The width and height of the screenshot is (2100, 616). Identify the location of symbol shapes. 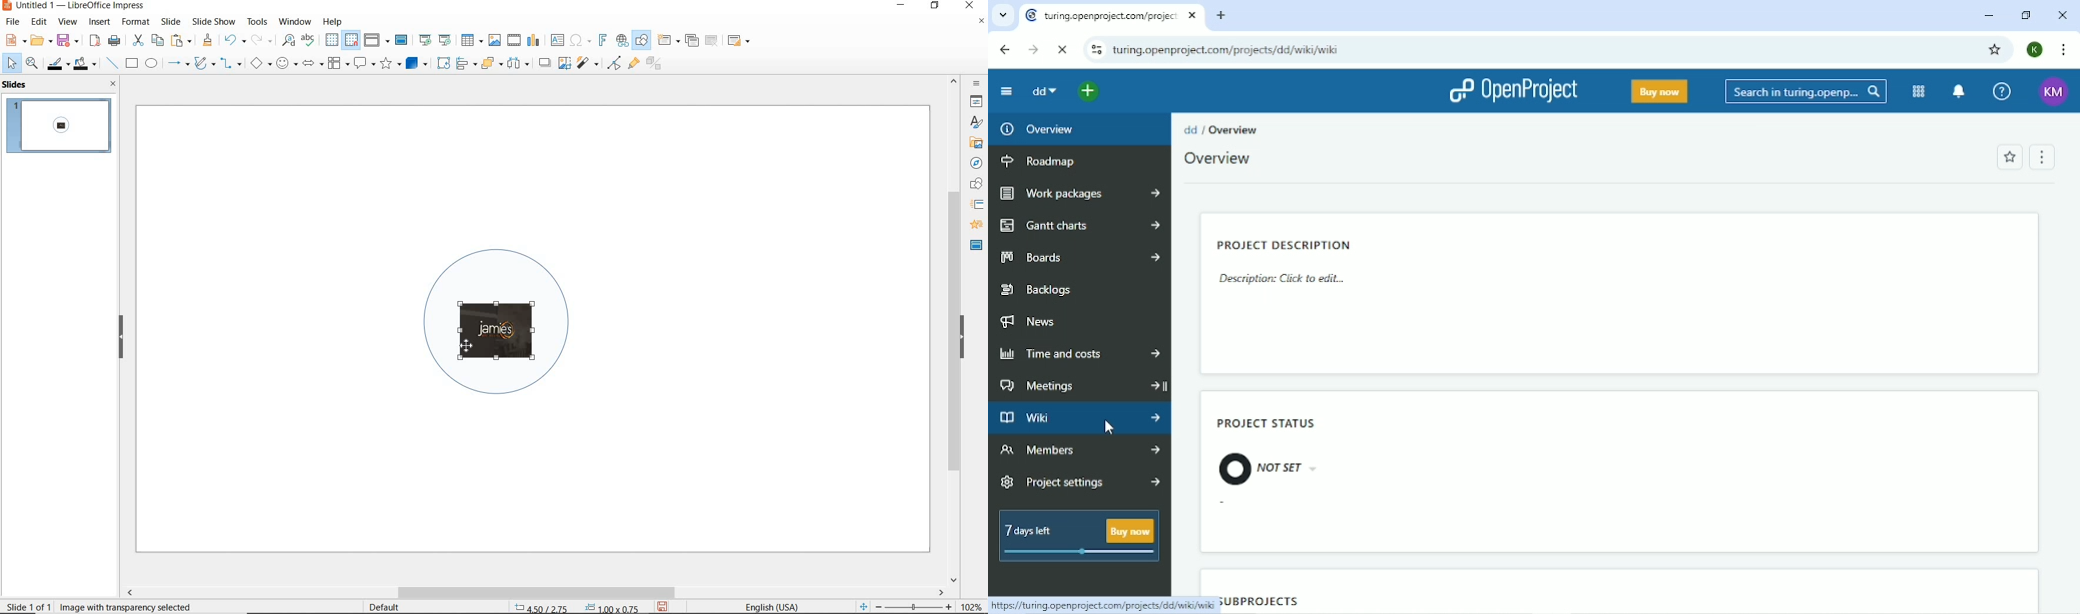
(286, 63).